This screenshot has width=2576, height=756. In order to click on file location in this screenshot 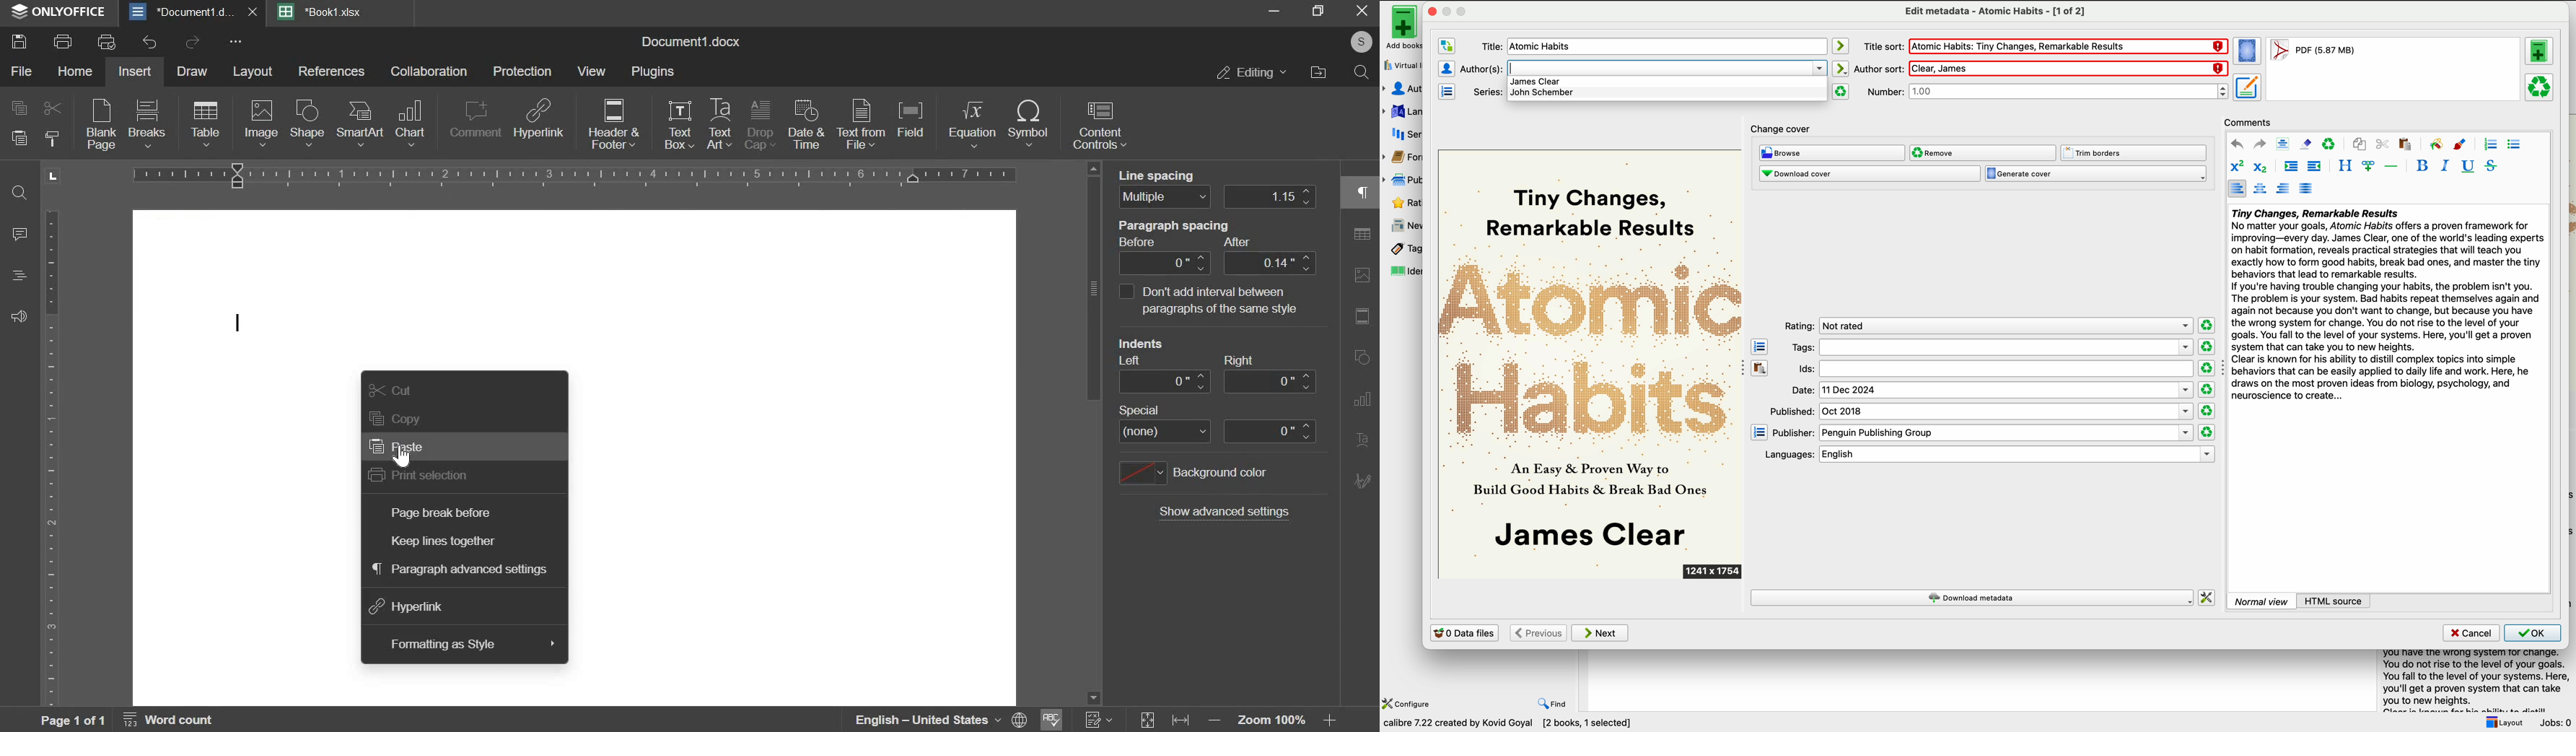, I will do `click(1318, 75)`.